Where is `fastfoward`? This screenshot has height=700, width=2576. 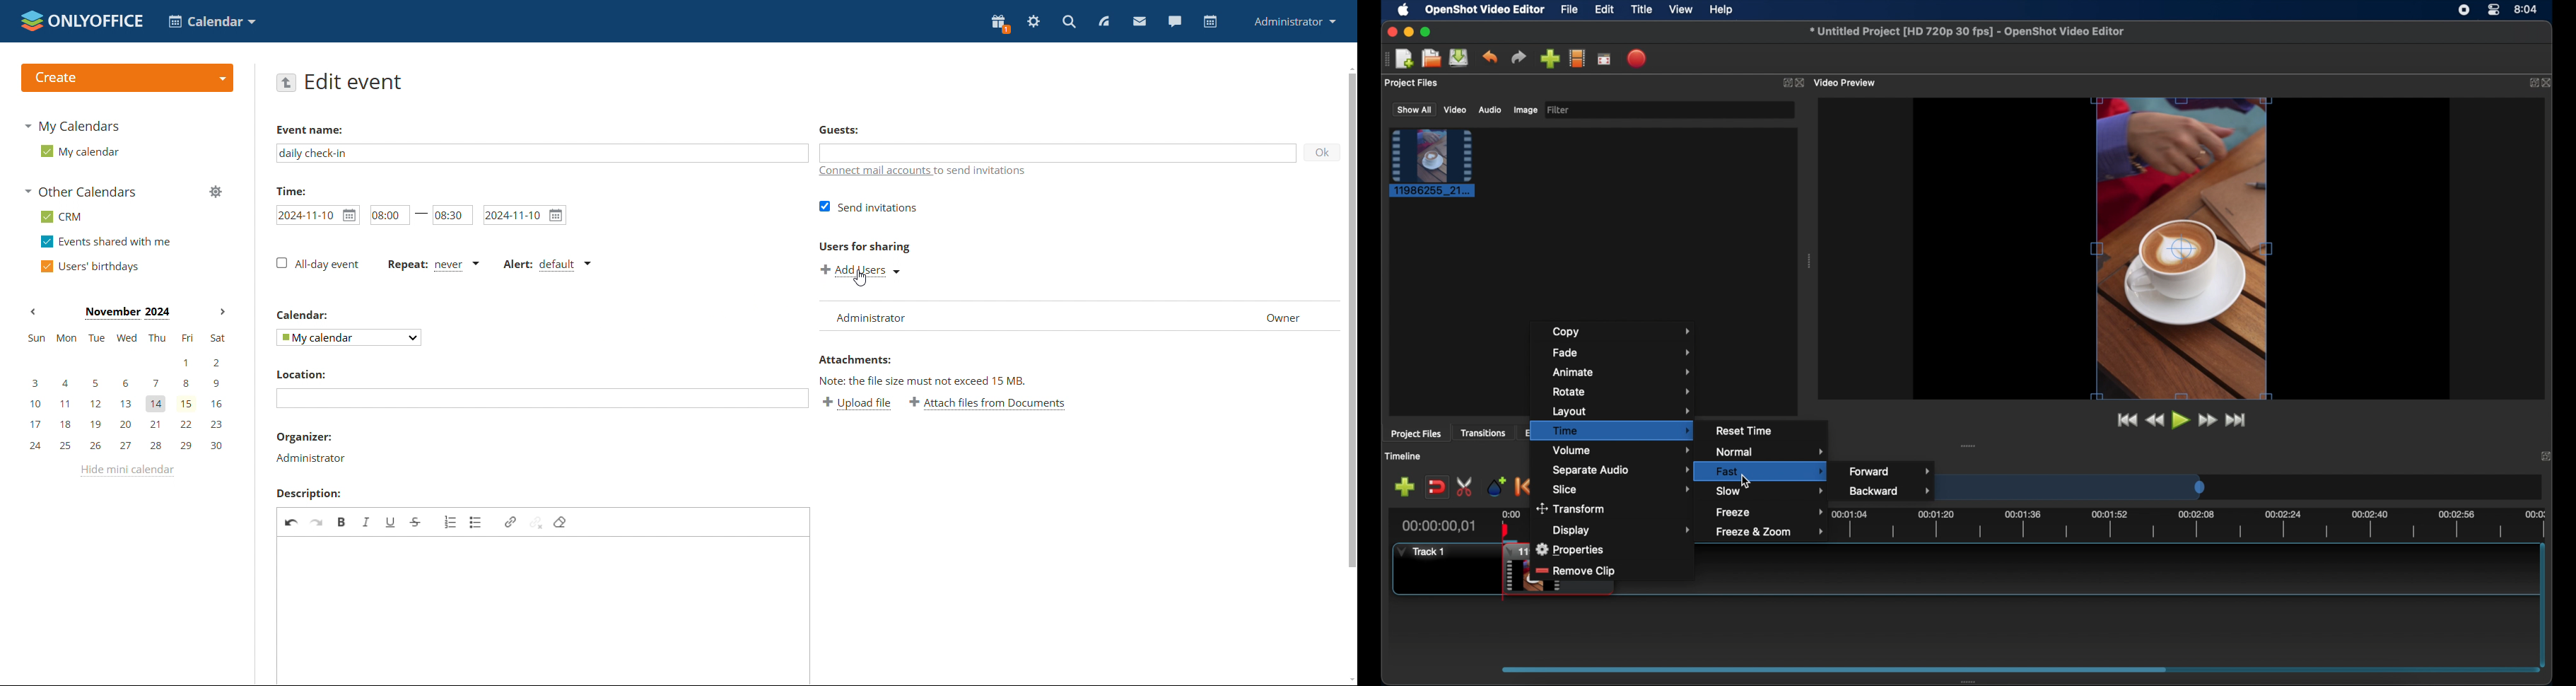
fastfoward is located at coordinates (2209, 420).